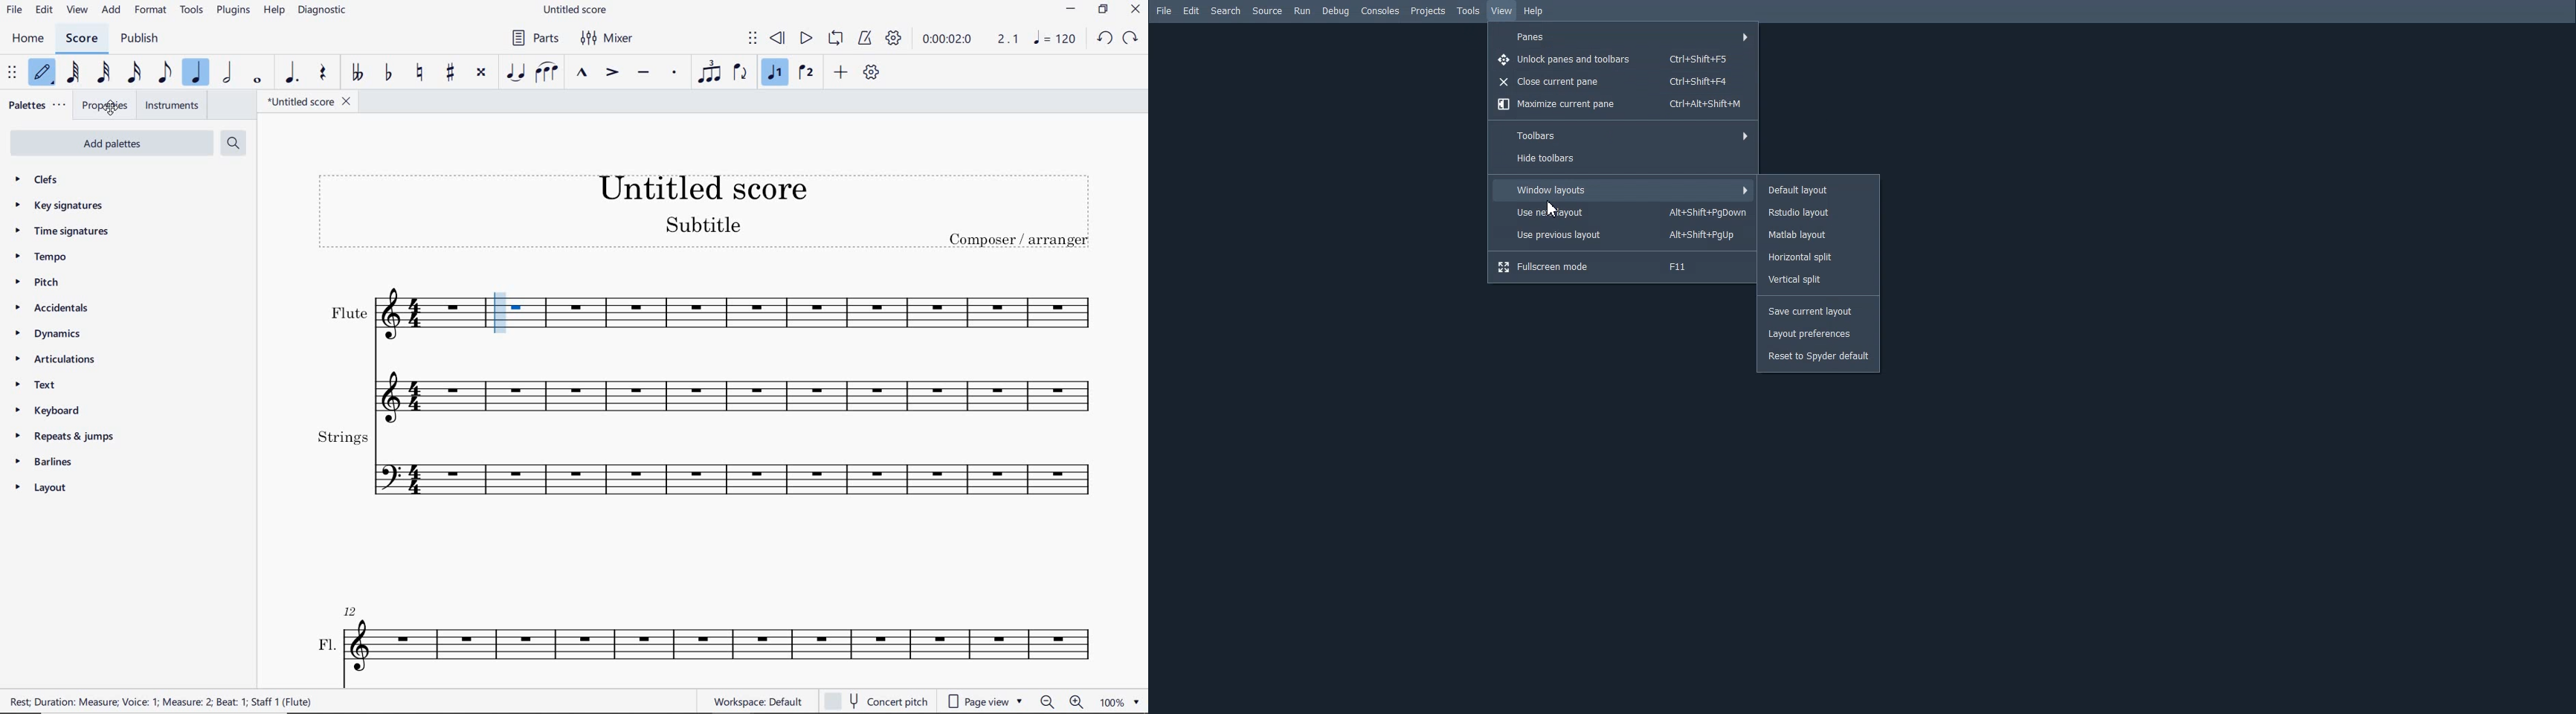 The width and height of the screenshot is (2576, 728). What do you see at coordinates (56, 413) in the screenshot?
I see `keyboard` at bounding box center [56, 413].